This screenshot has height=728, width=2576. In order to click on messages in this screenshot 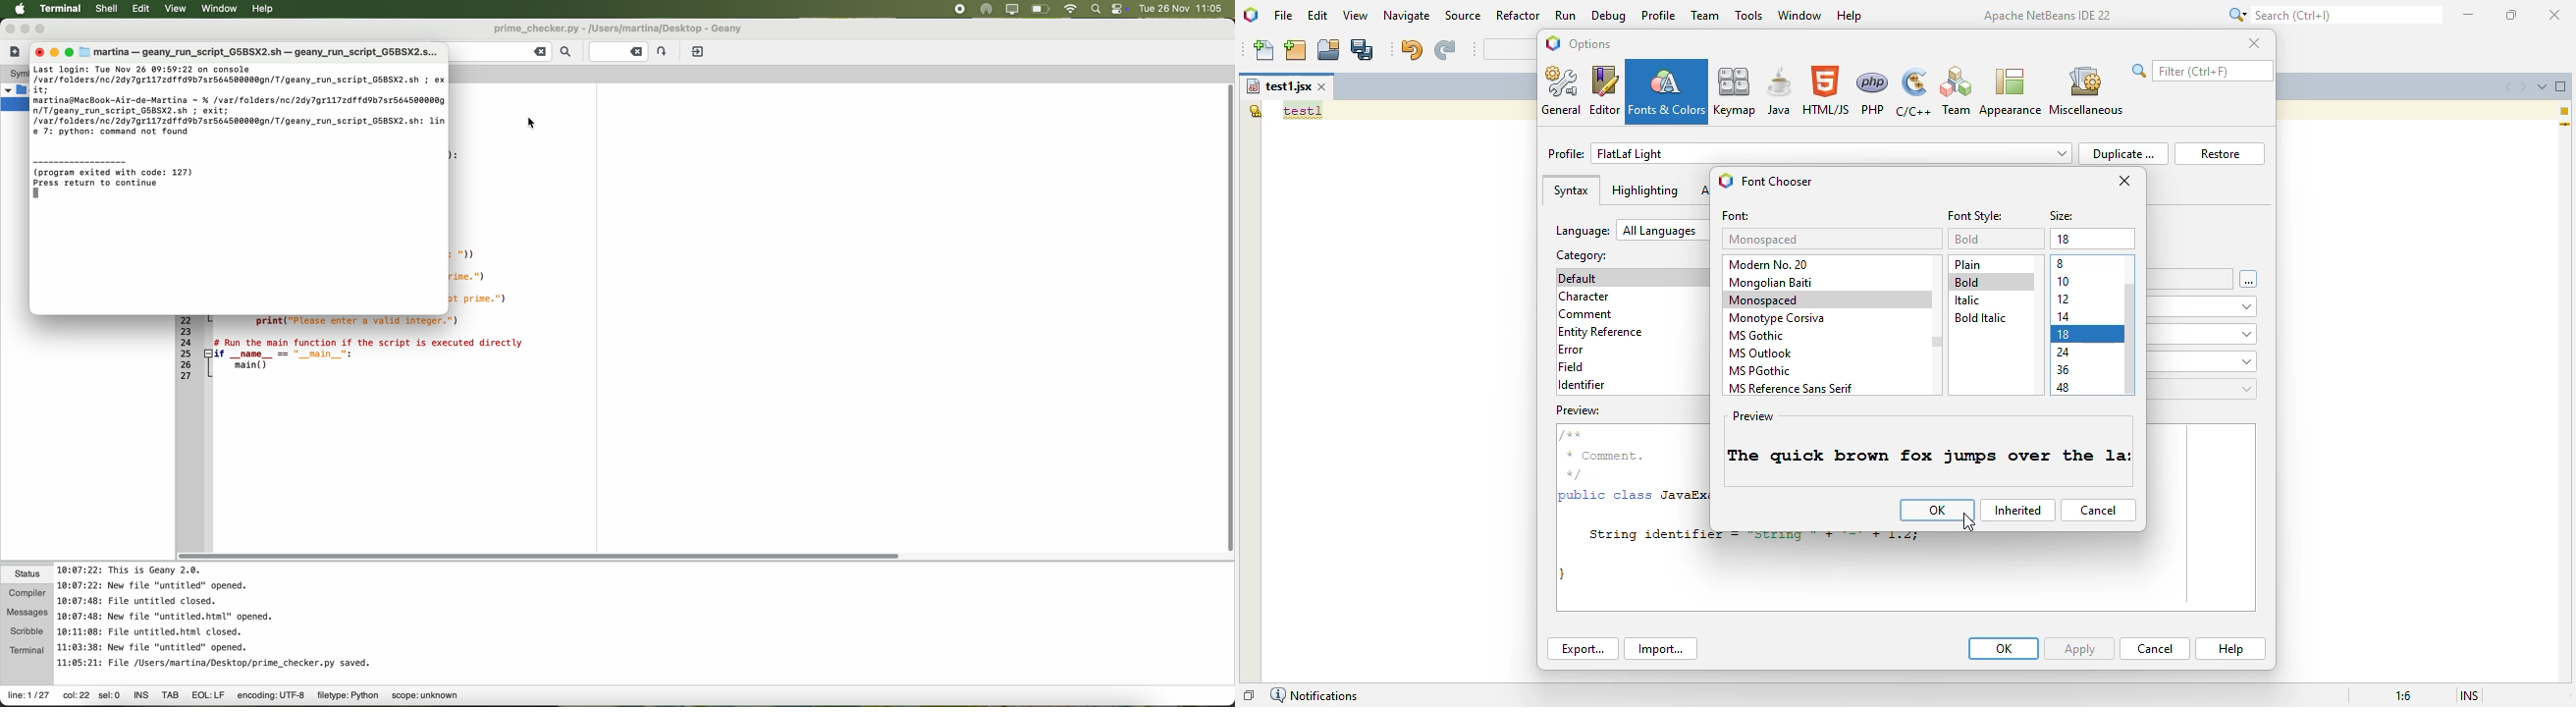, I will do `click(28, 610)`.